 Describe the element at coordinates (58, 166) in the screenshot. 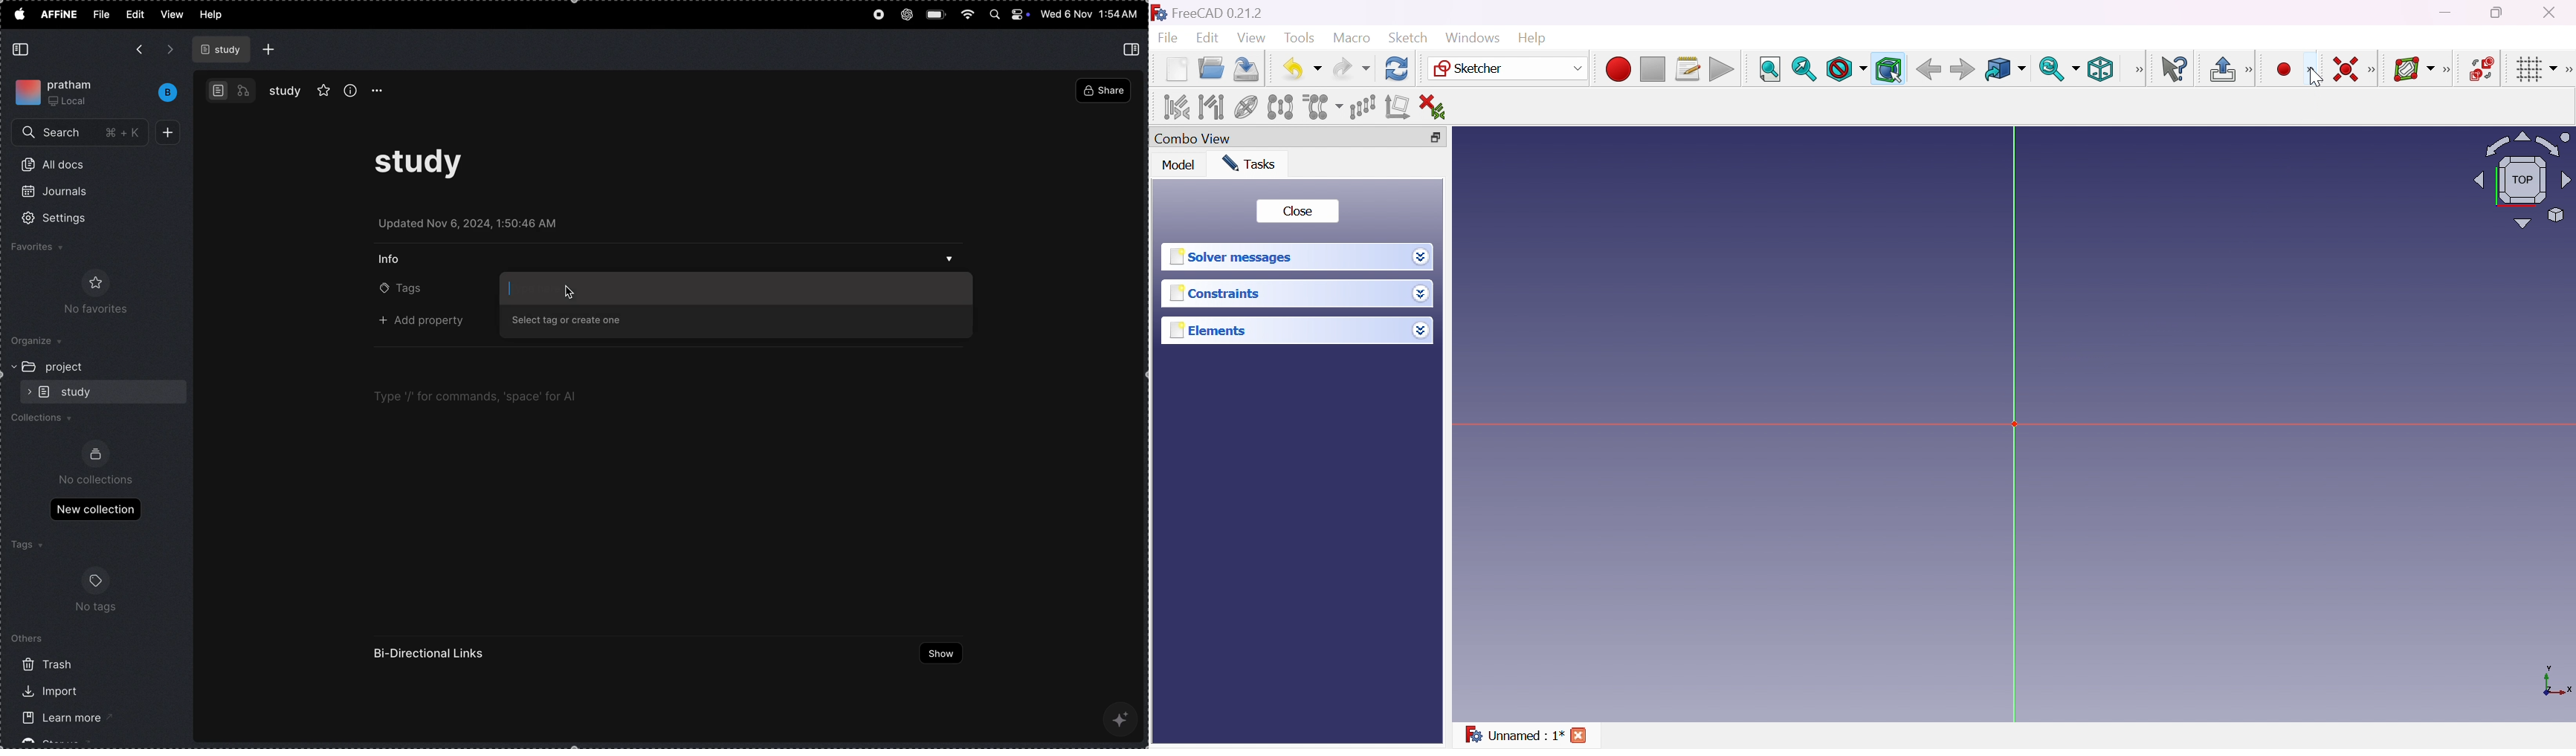

I see `all docs` at that location.